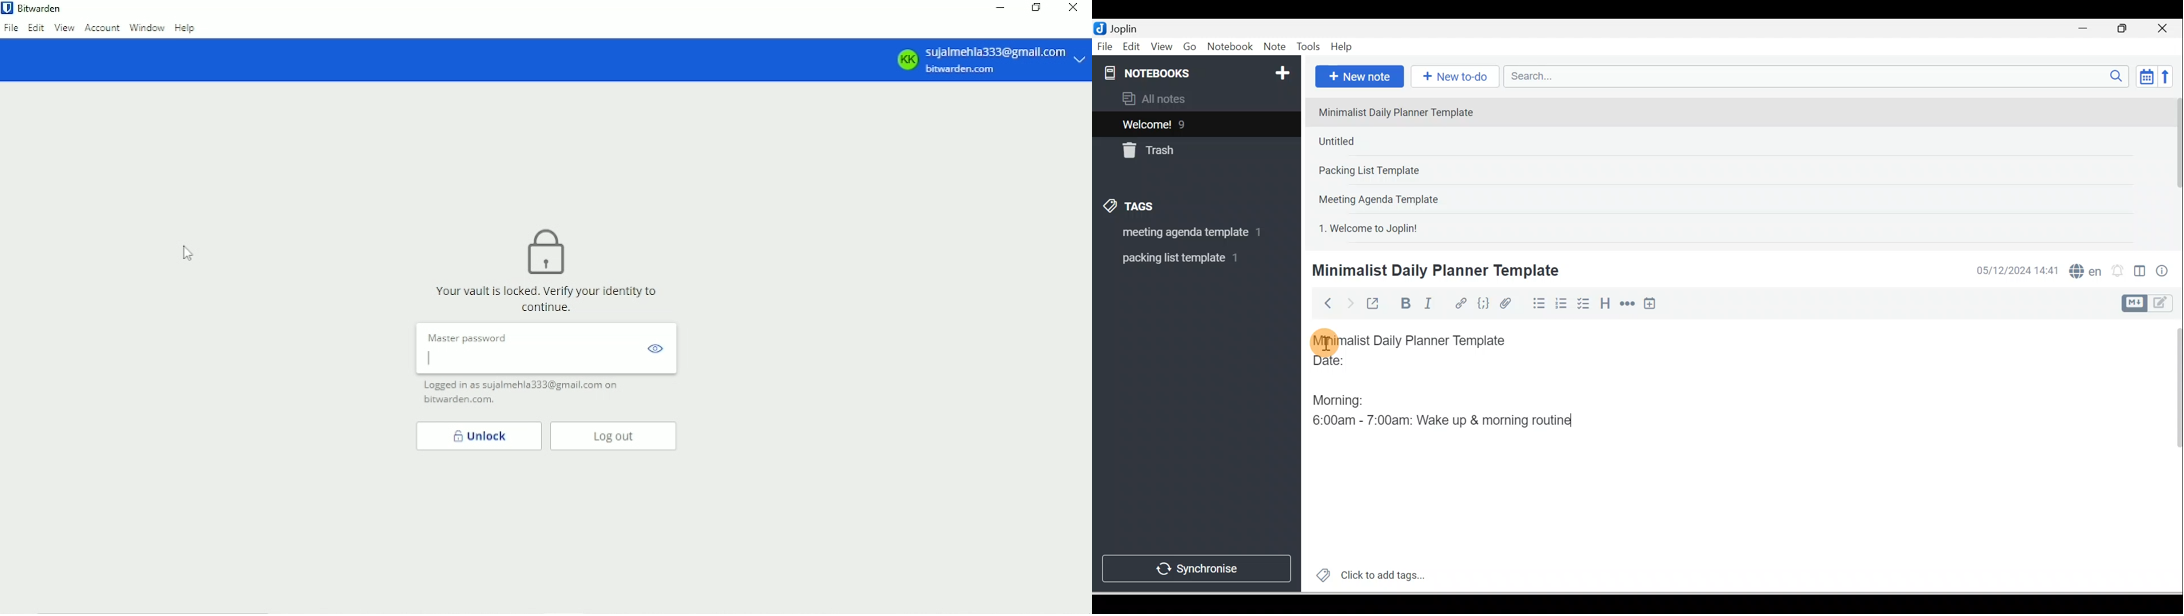 The image size is (2184, 616). Describe the element at coordinates (1393, 141) in the screenshot. I see `Note 2` at that location.